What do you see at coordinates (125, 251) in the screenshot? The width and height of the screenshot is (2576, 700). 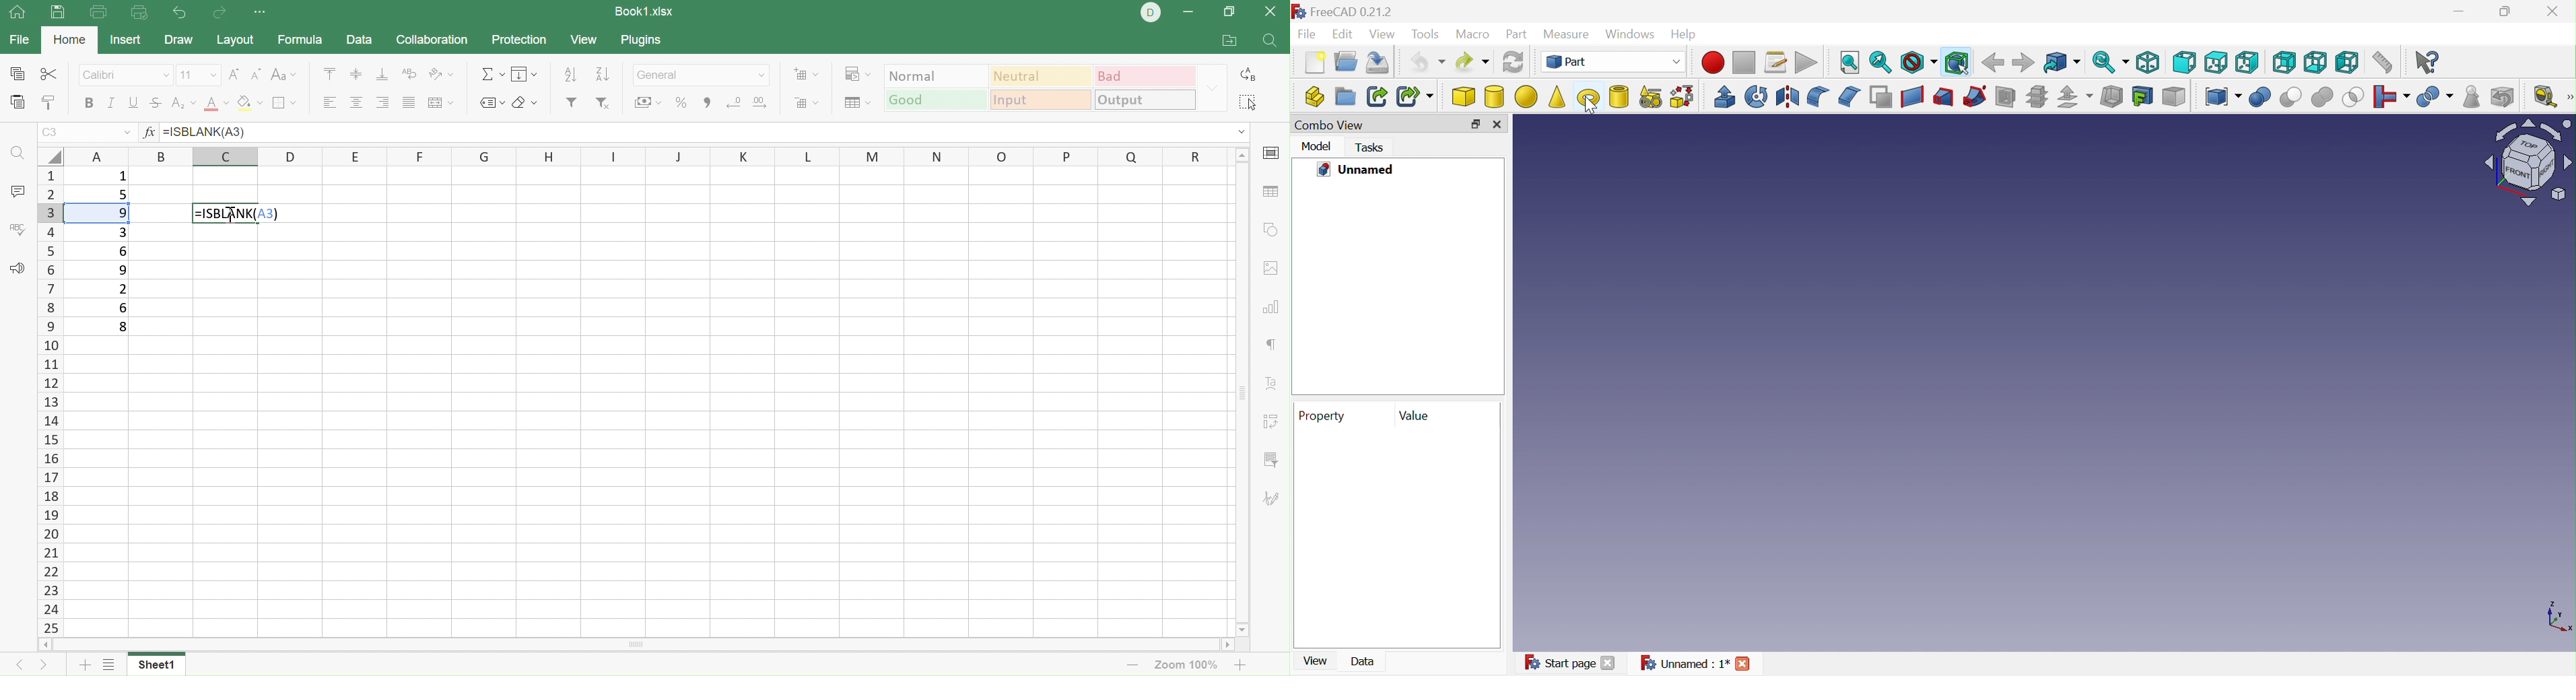 I see `6` at bounding box center [125, 251].